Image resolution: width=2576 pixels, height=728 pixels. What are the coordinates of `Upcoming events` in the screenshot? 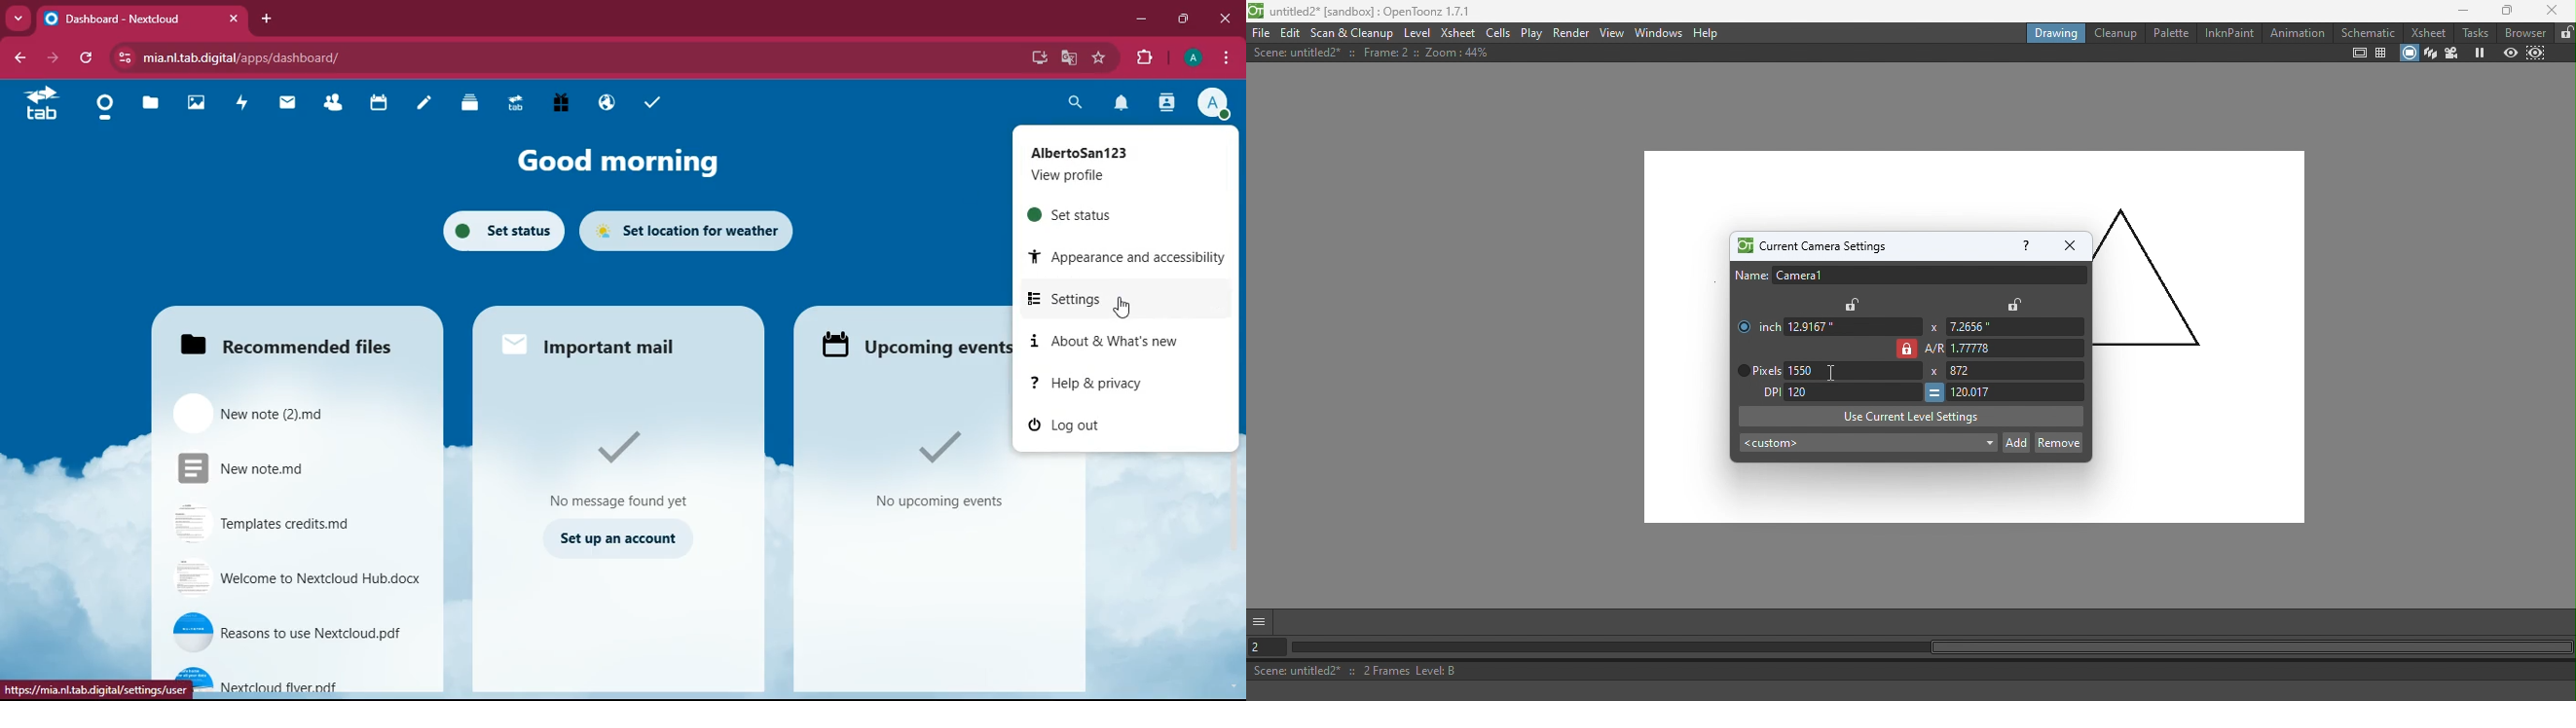 It's located at (915, 344).